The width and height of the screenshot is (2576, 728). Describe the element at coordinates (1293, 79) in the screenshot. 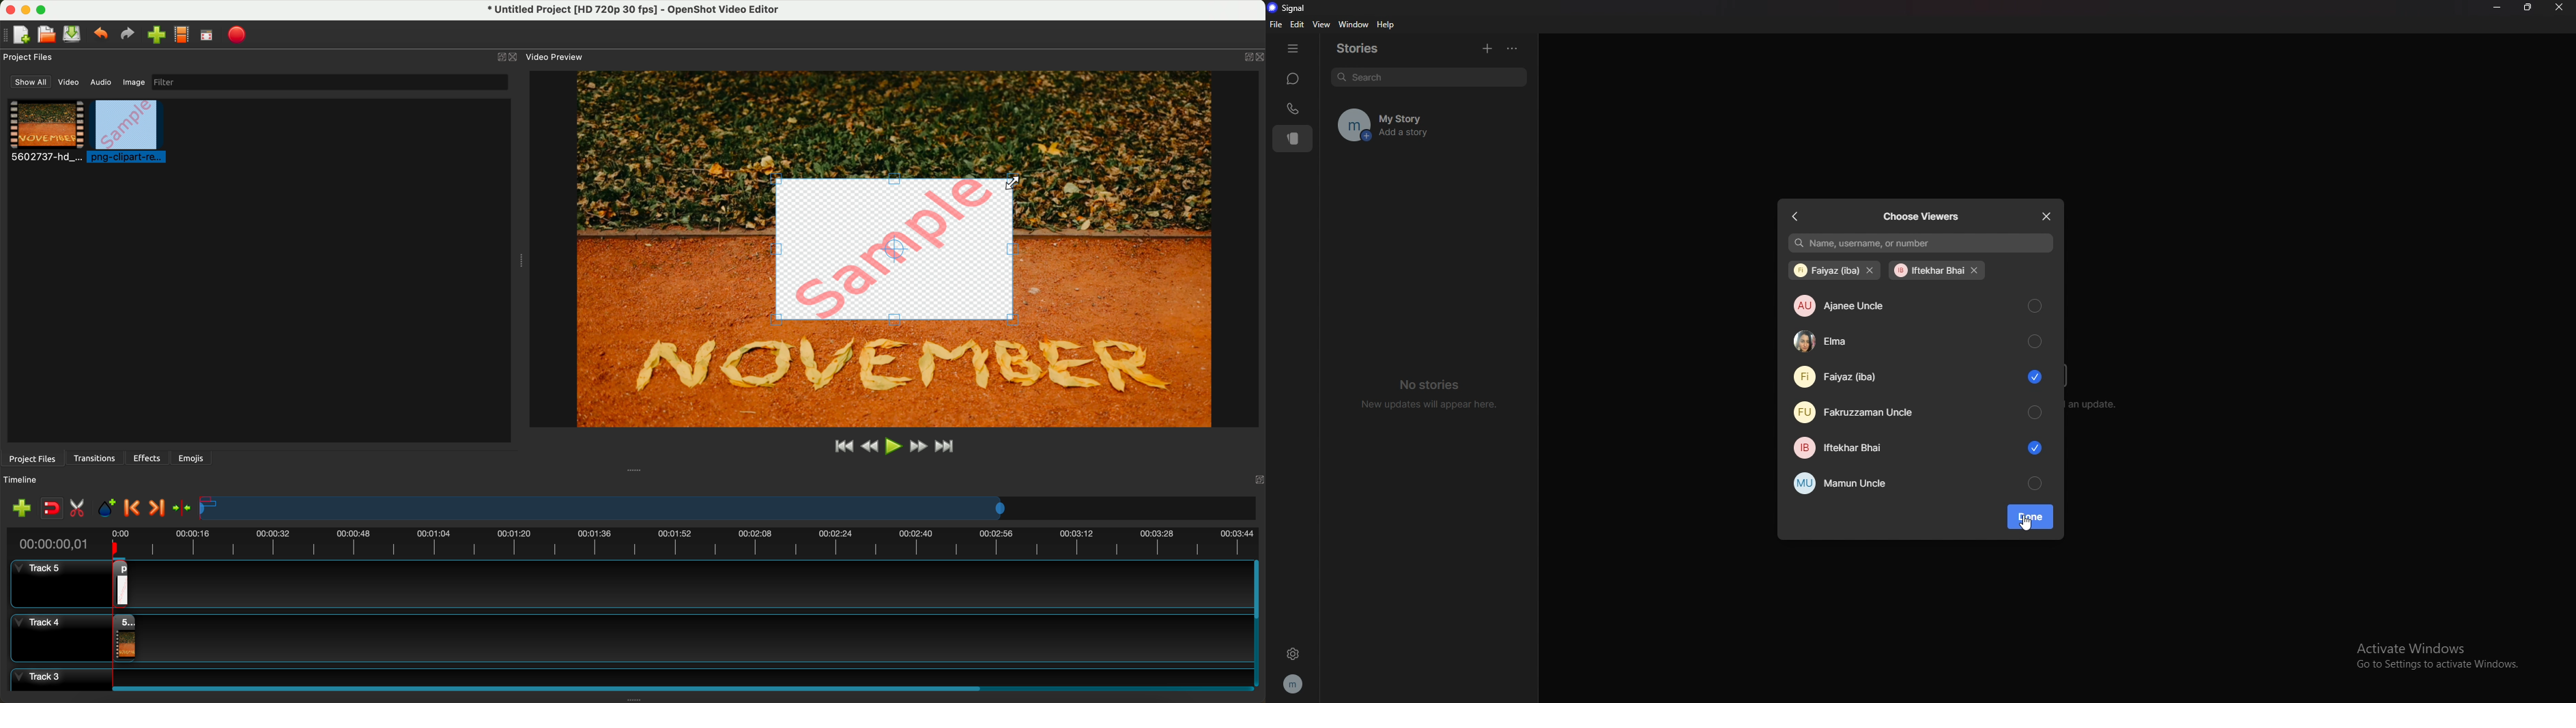

I see `chats` at that location.